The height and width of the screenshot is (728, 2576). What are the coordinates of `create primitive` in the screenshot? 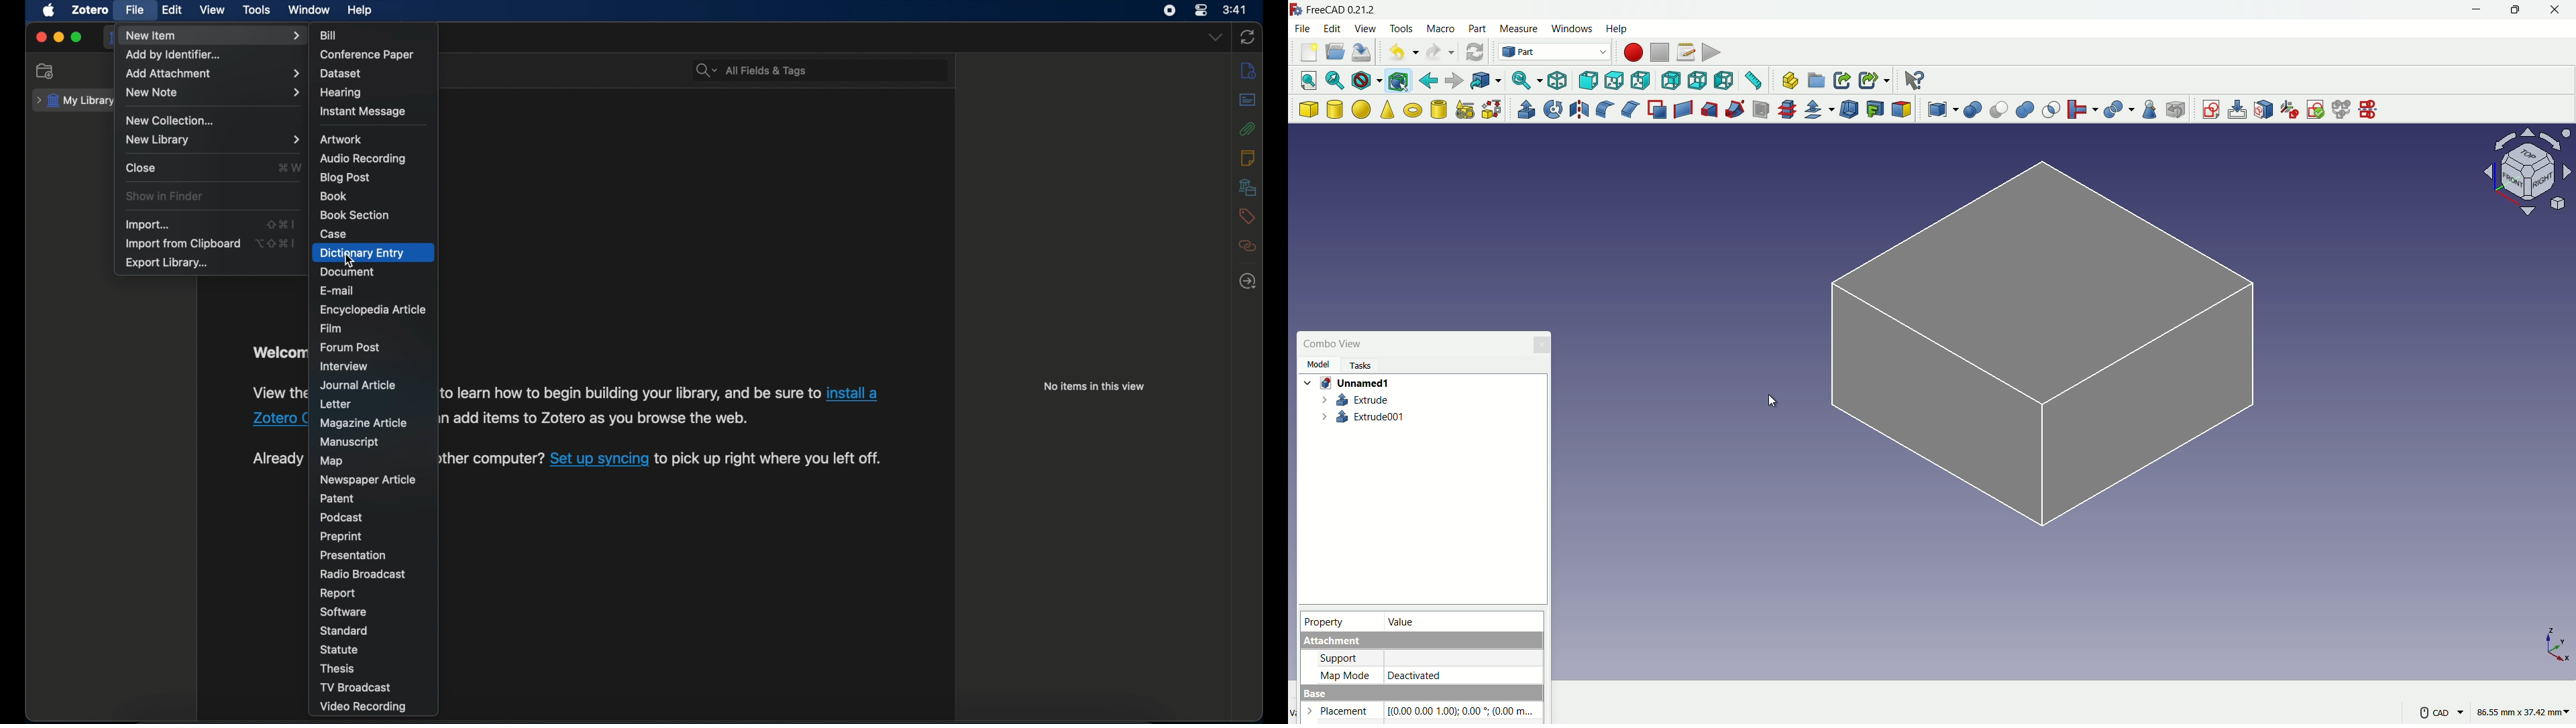 It's located at (1466, 110).